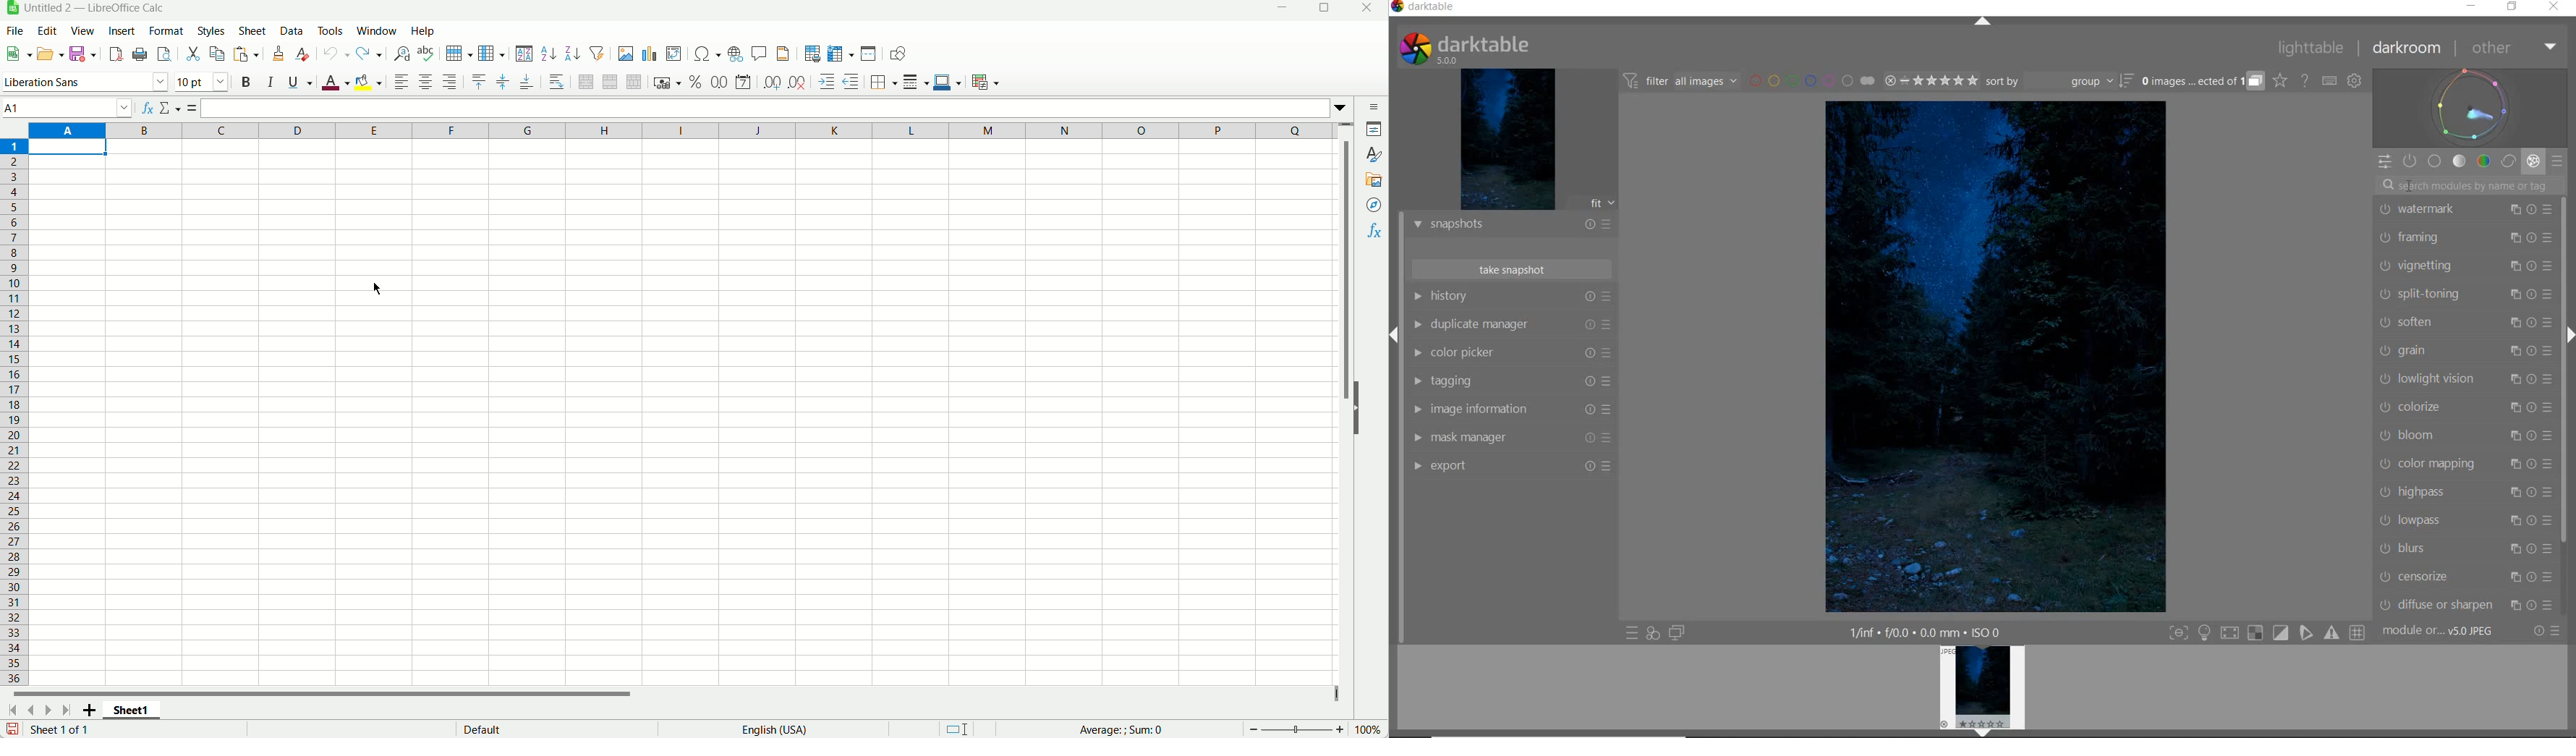 This screenshot has width=2576, height=756. I want to click on DISPLAY A SECOND DARKROOM IMAGE WINDOW, so click(1679, 633).